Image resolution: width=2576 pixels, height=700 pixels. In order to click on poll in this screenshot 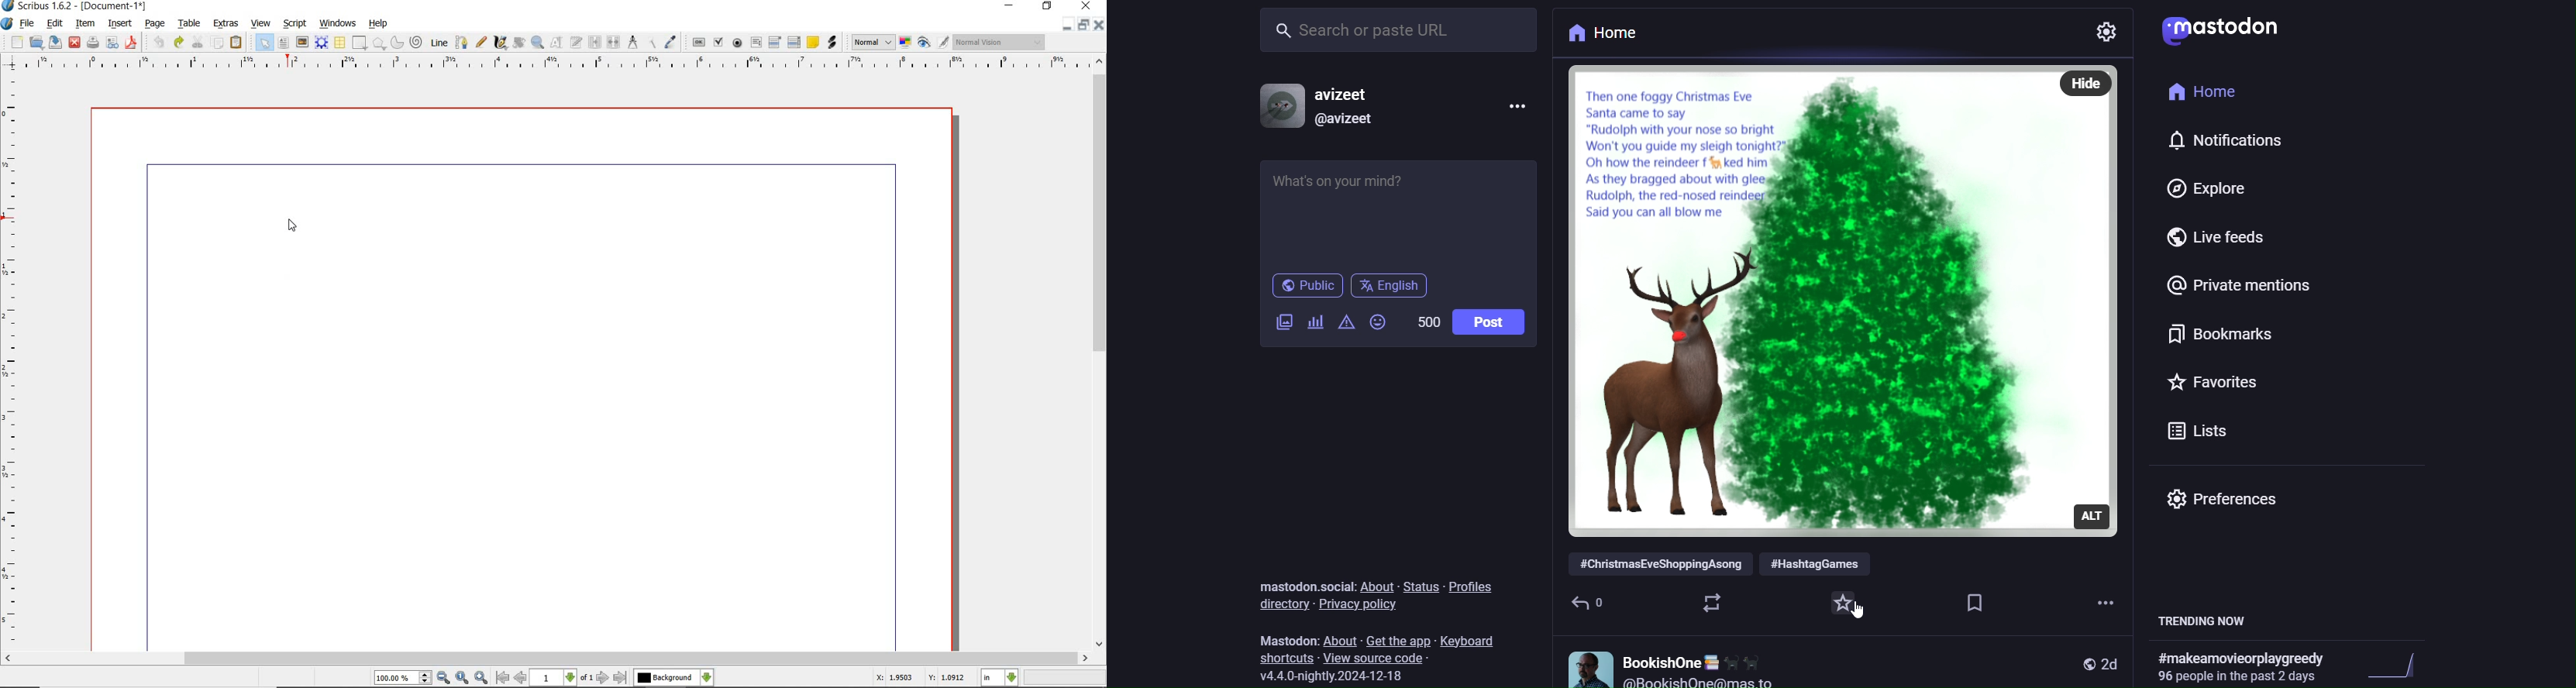, I will do `click(1314, 321)`.